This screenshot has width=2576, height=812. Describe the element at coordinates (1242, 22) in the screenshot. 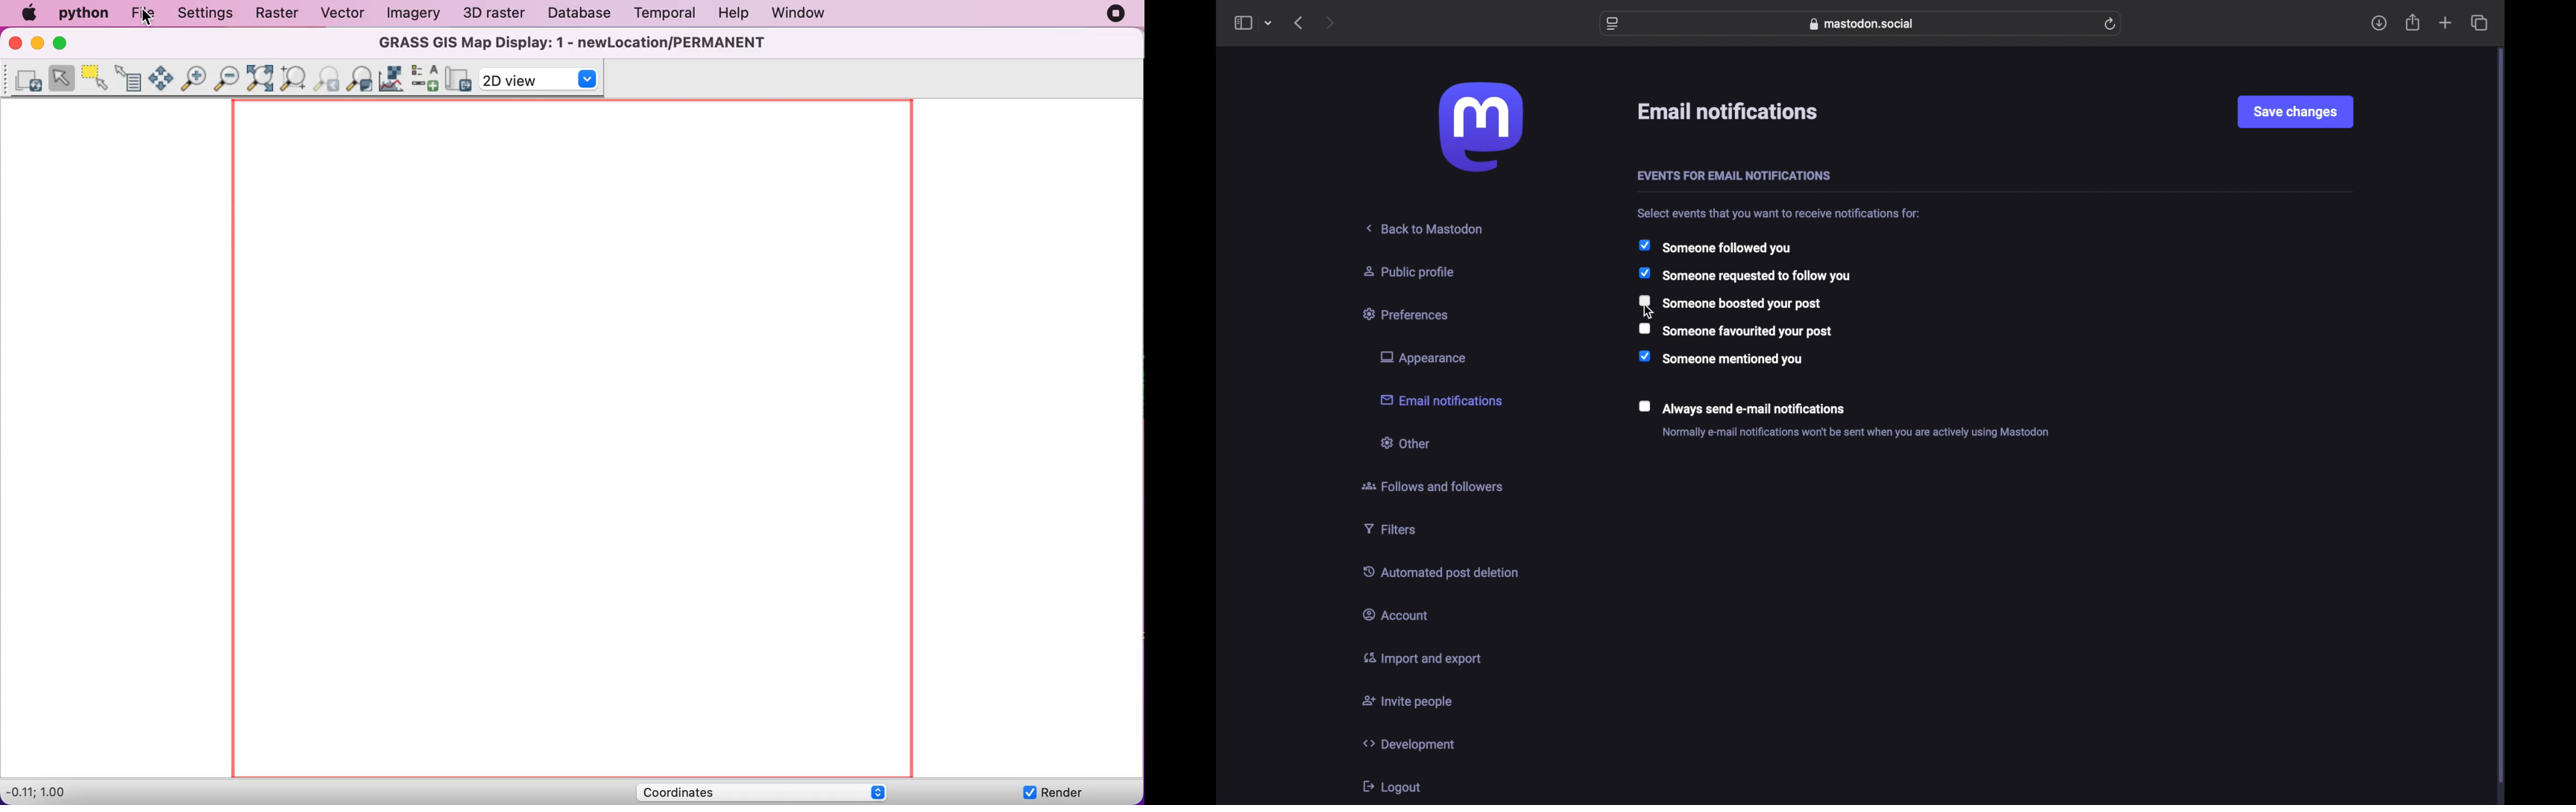

I see `sidebar` at that location.